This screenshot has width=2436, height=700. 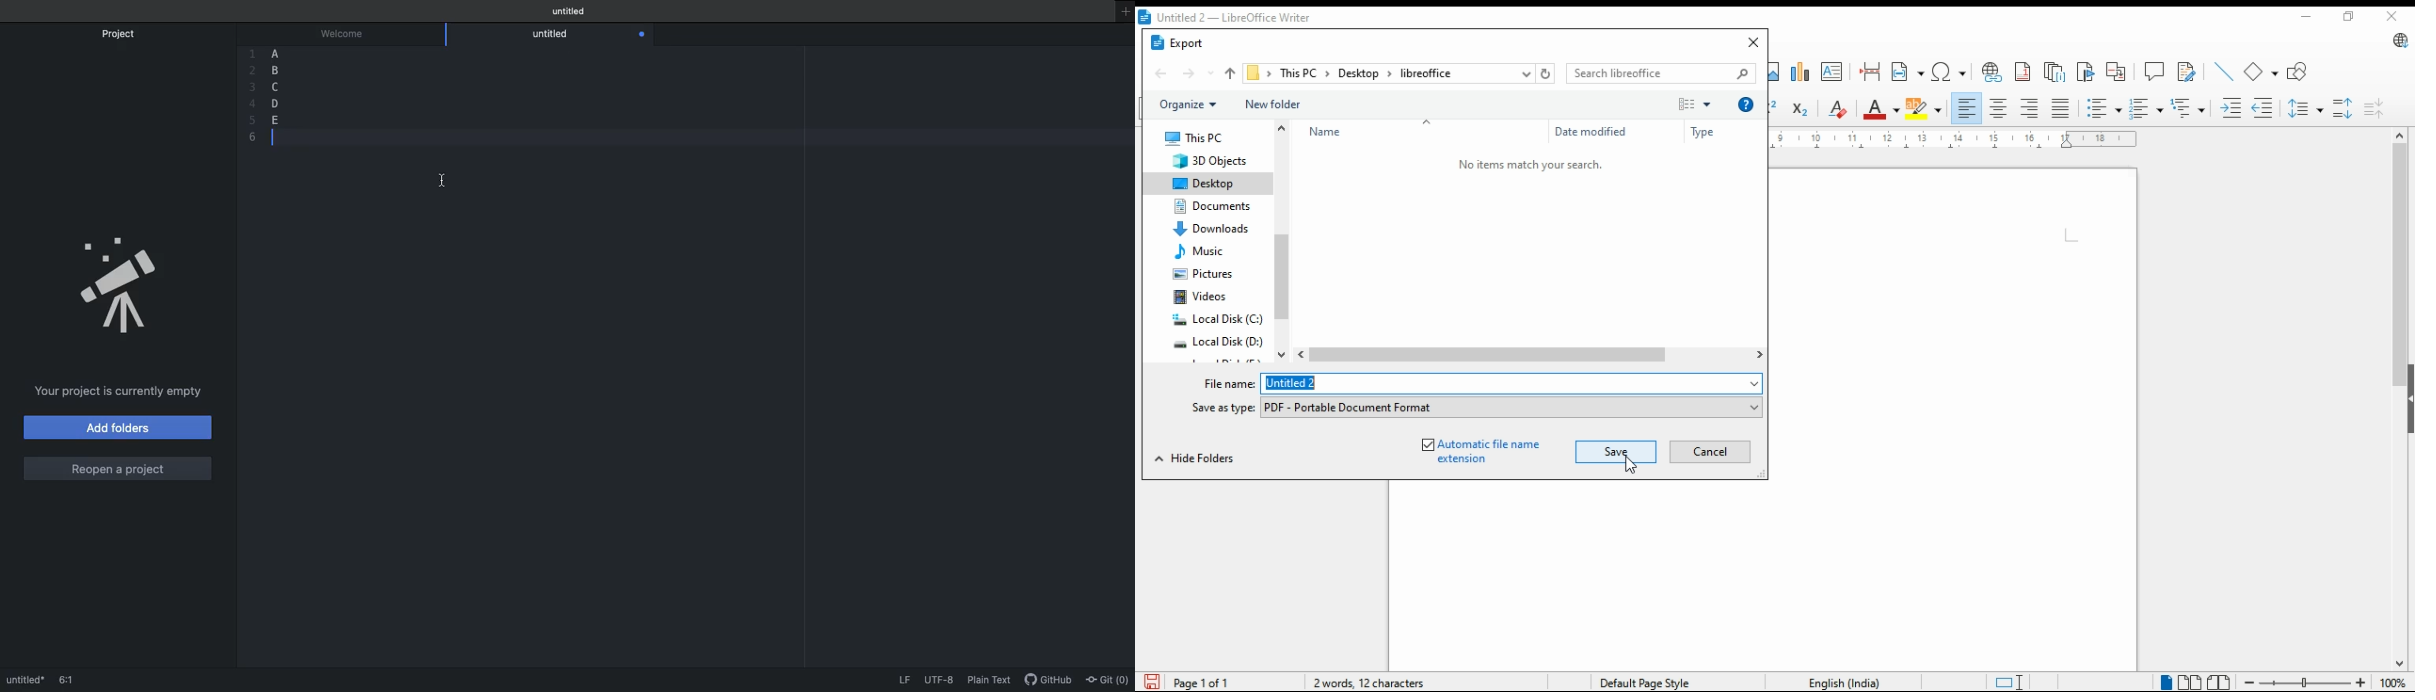 What do you see at coordinates (1992, 71) in the screenshot?
I see `insert hyperlink` at bounding box center [1992, 71].